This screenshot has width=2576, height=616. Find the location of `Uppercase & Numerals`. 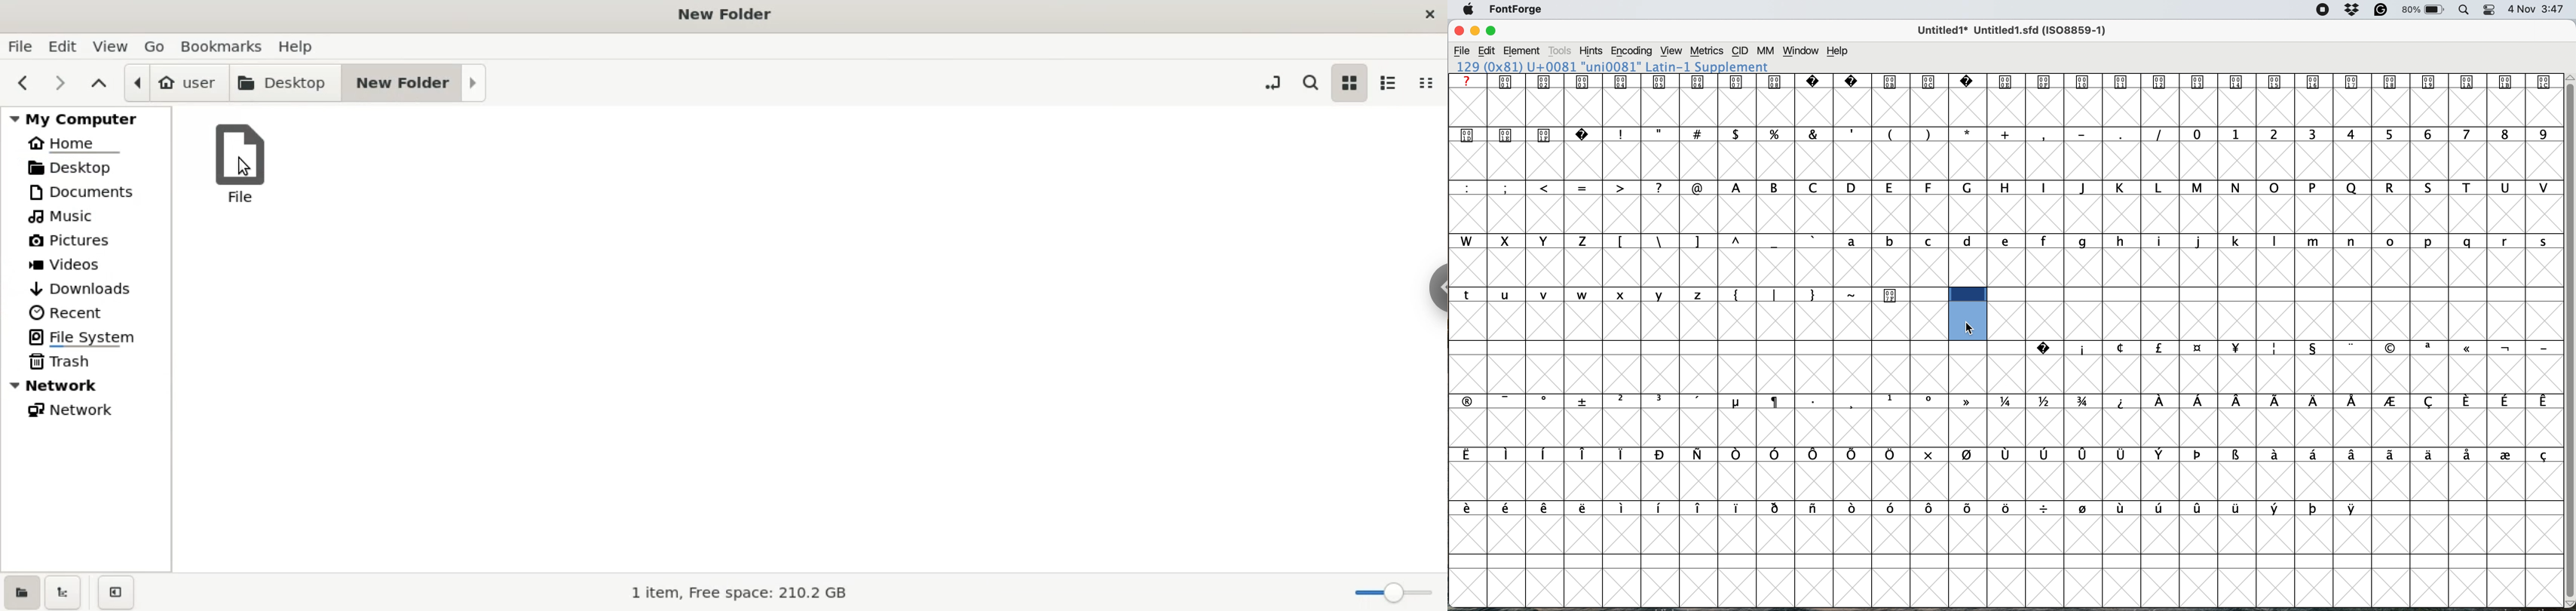

Uppercase & Numerals is located at coordinates (2004, 136).